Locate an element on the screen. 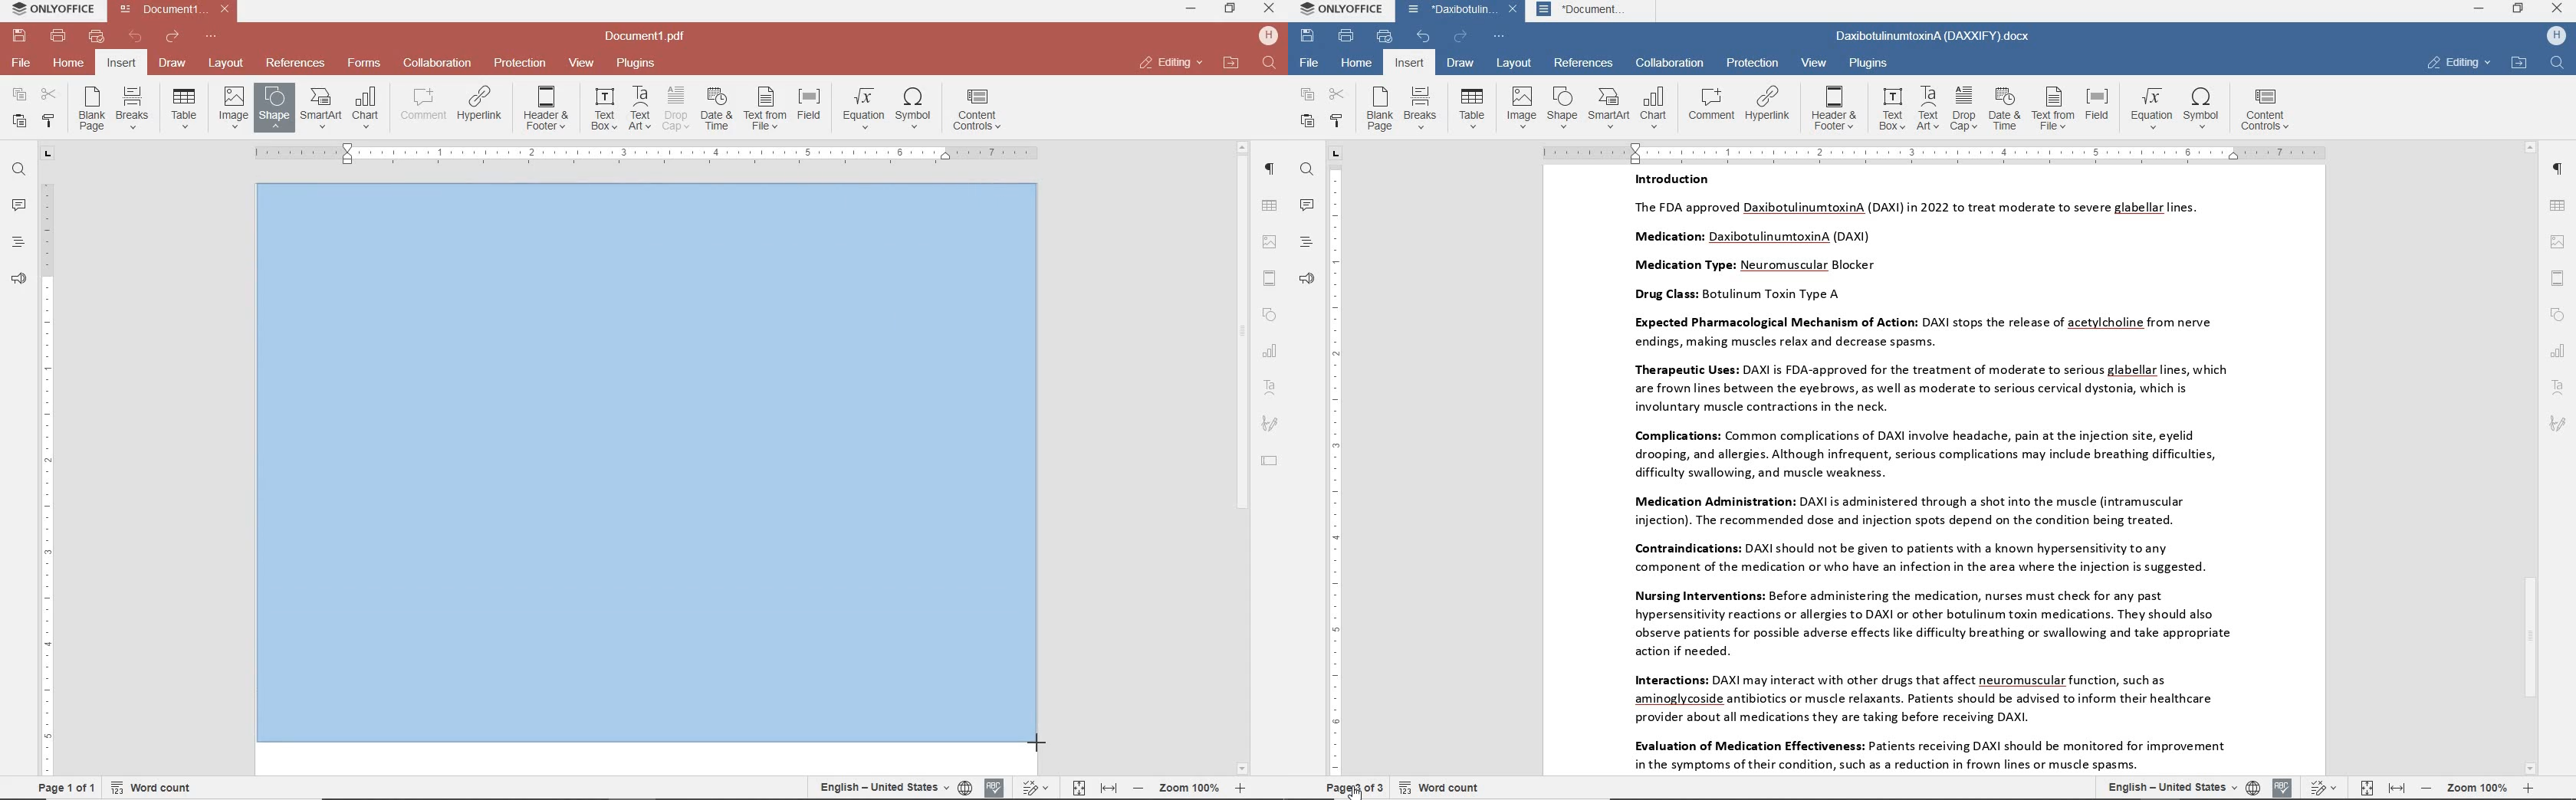 The height and width of the screenshot is (812, 2576). TEXT FIELD is located at coordinates (1270, 460).